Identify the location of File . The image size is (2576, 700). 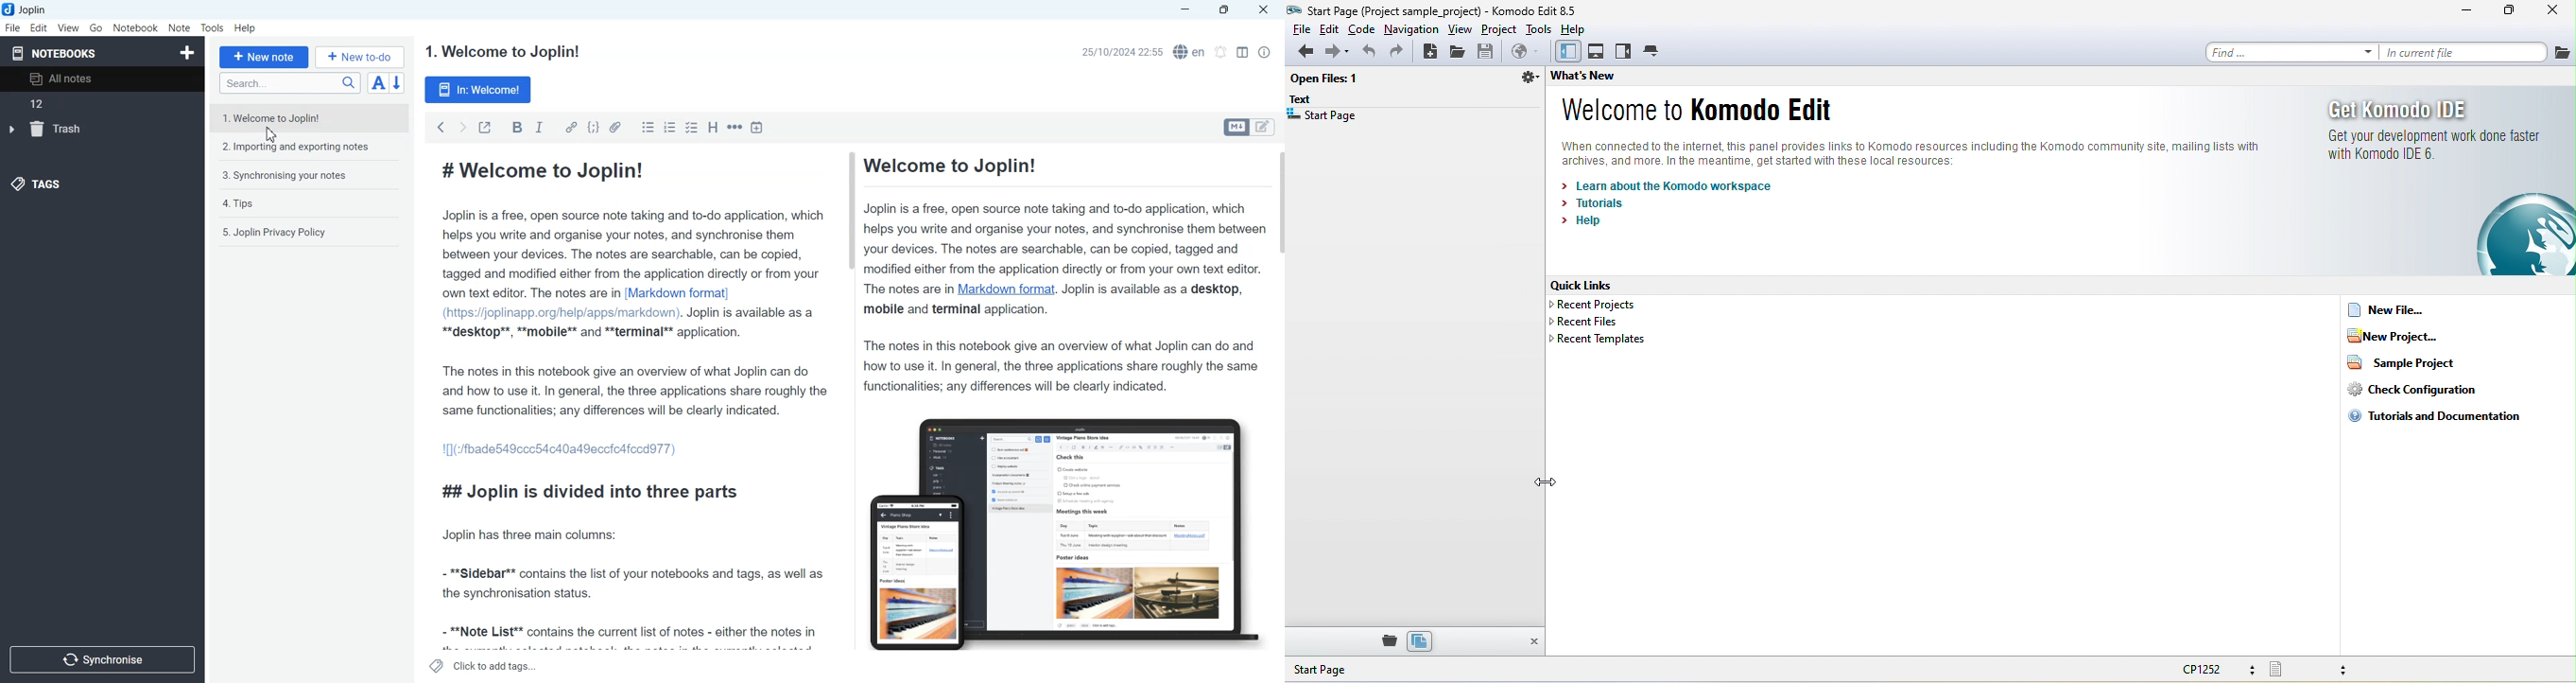
(12, 27).